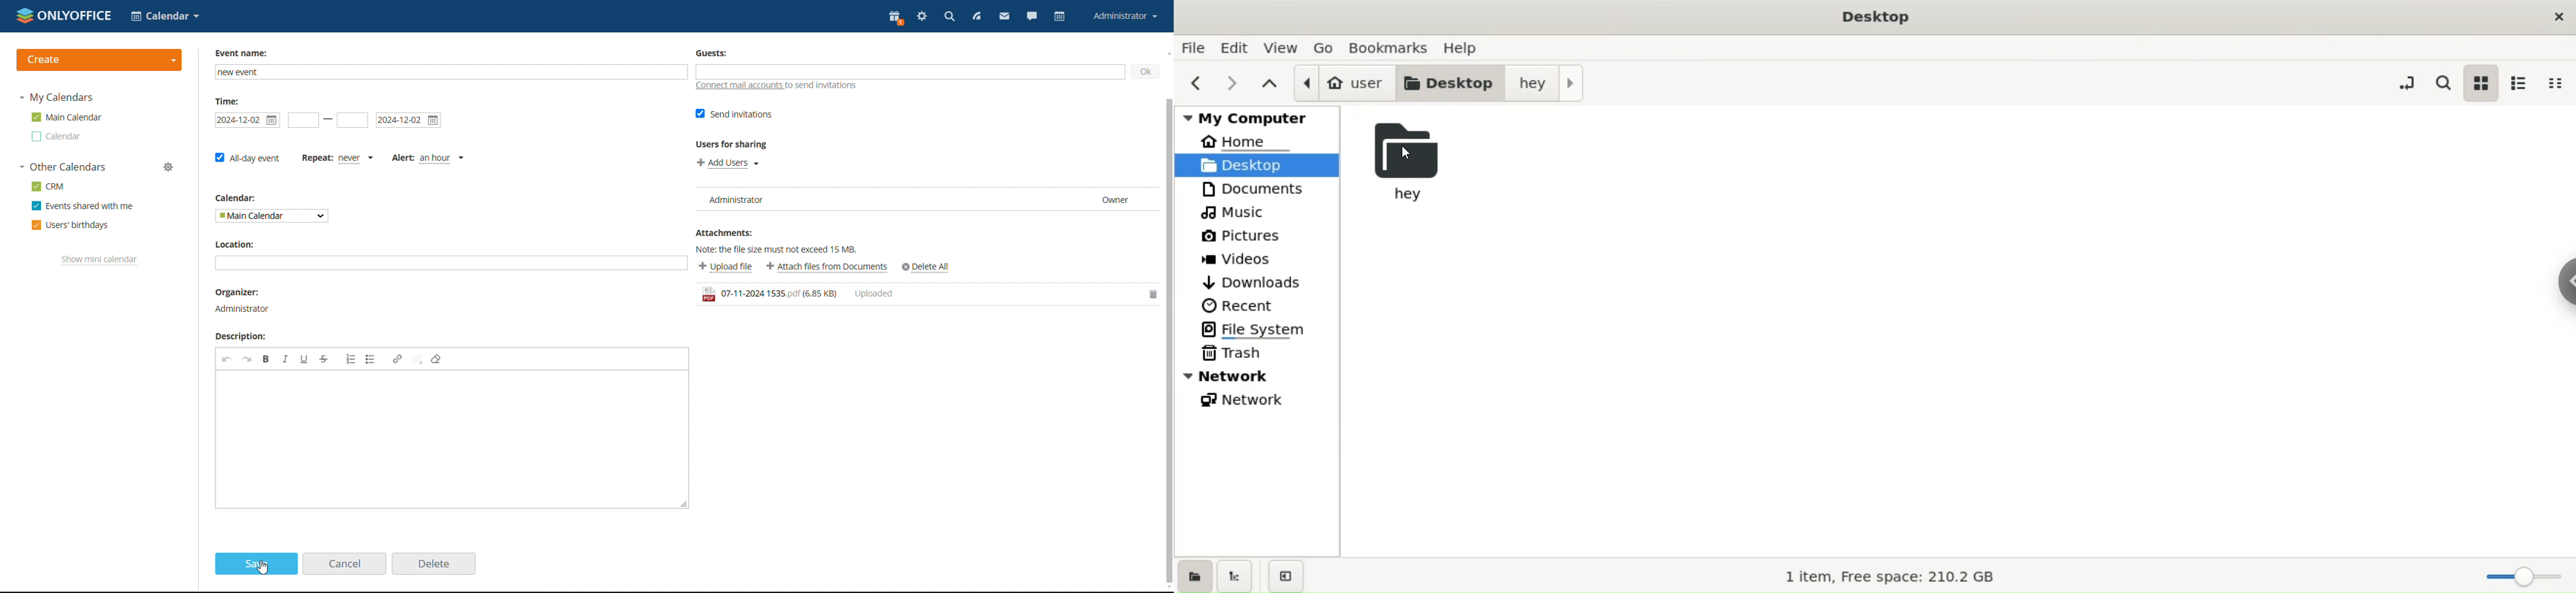  Describe the element at coordinates (2556, 85) in the screenshot. I see `compact view` at that location.